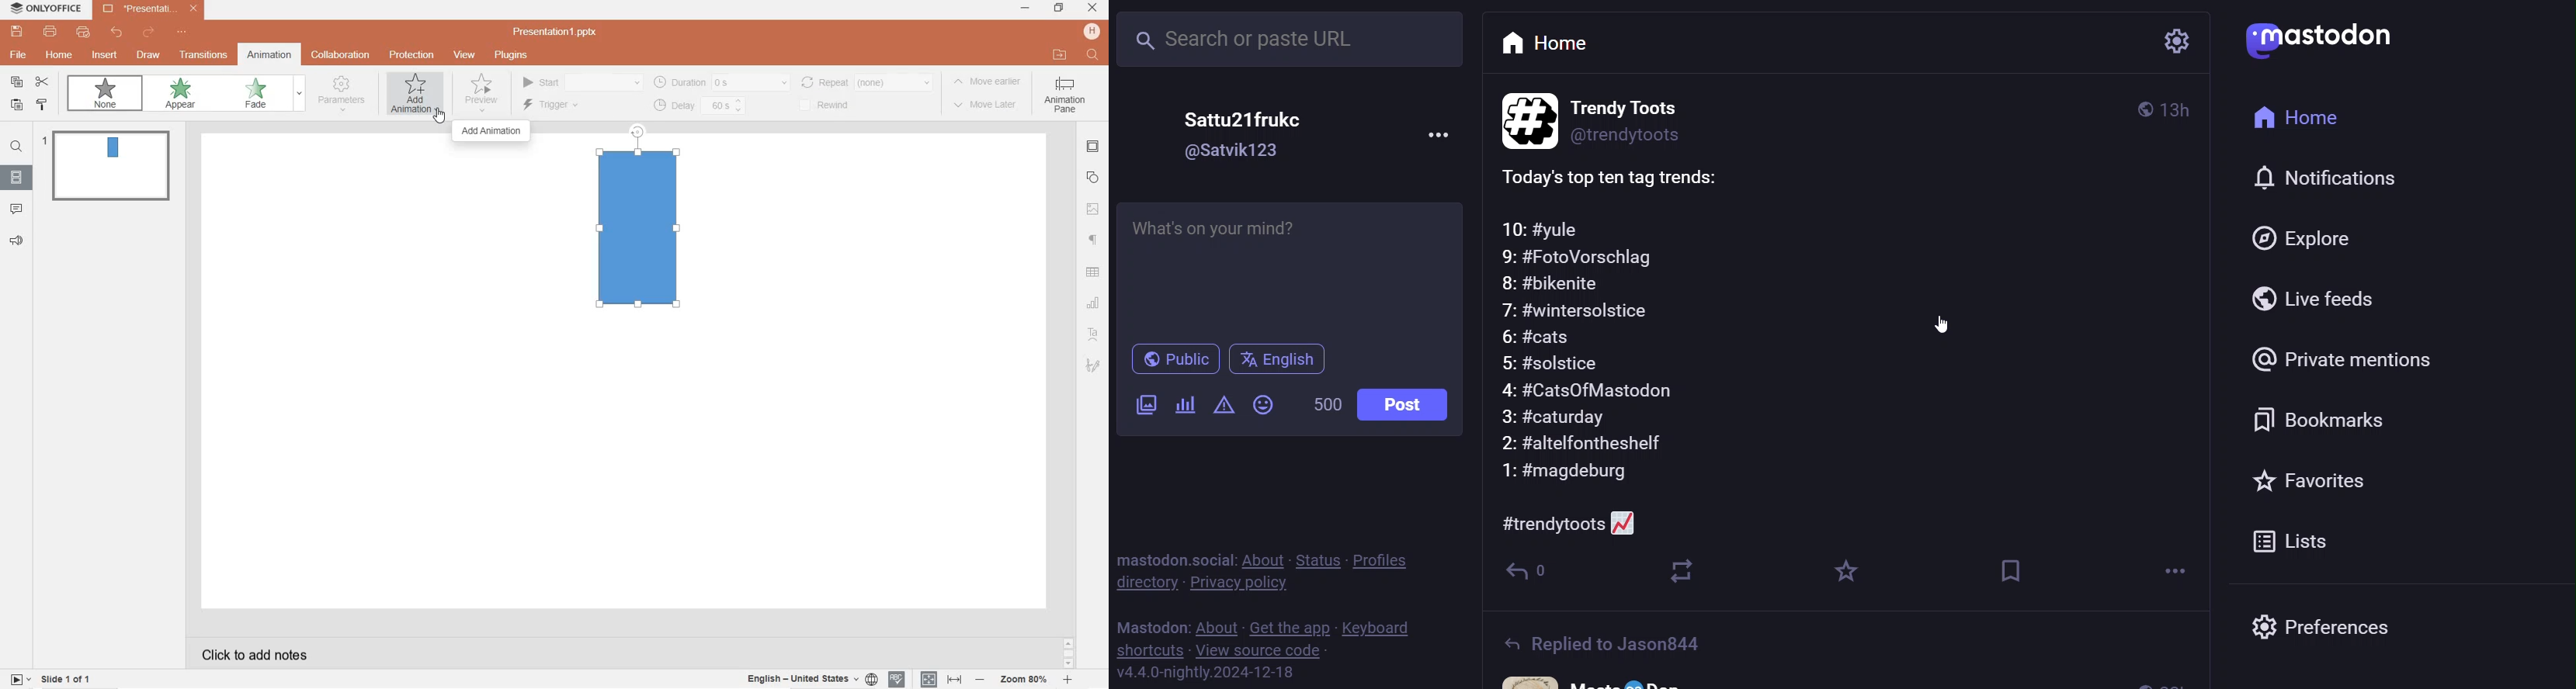 This screenshot has width=2576, height=700. I want to click on keyboard, so click(1379, 626).